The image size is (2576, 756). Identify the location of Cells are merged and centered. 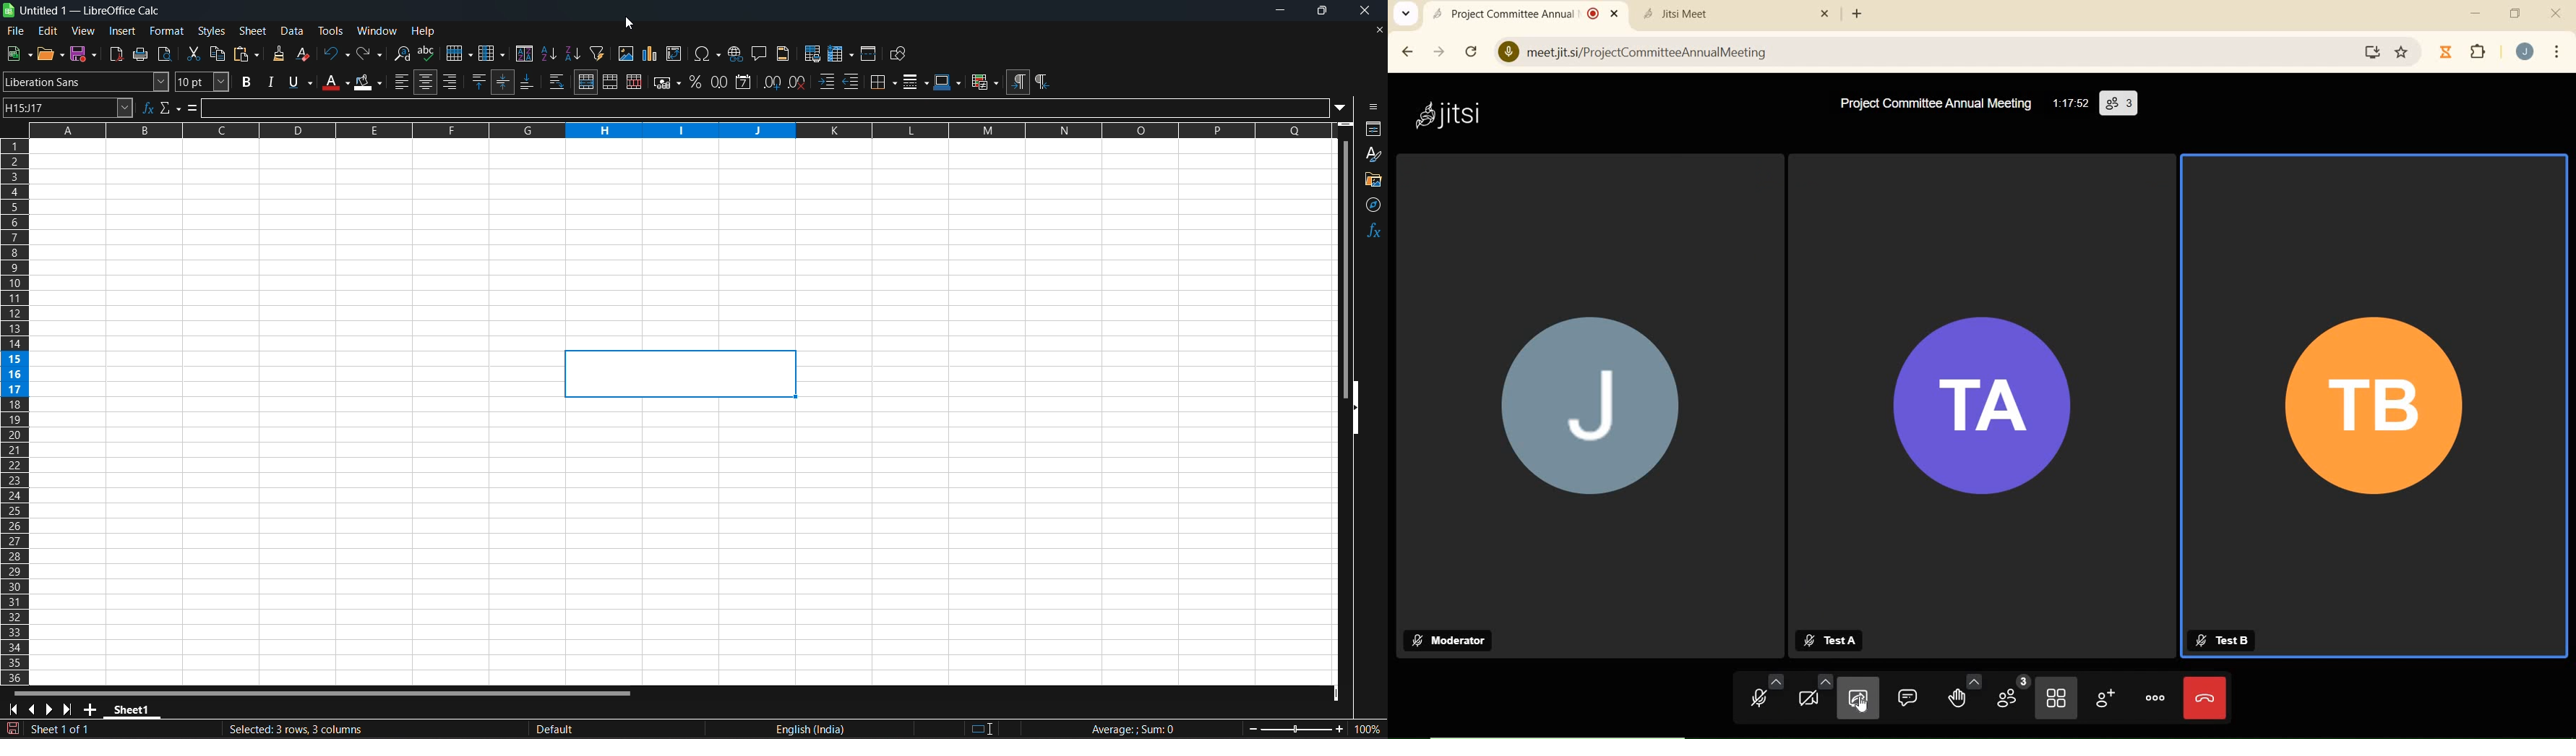
(683, 375).